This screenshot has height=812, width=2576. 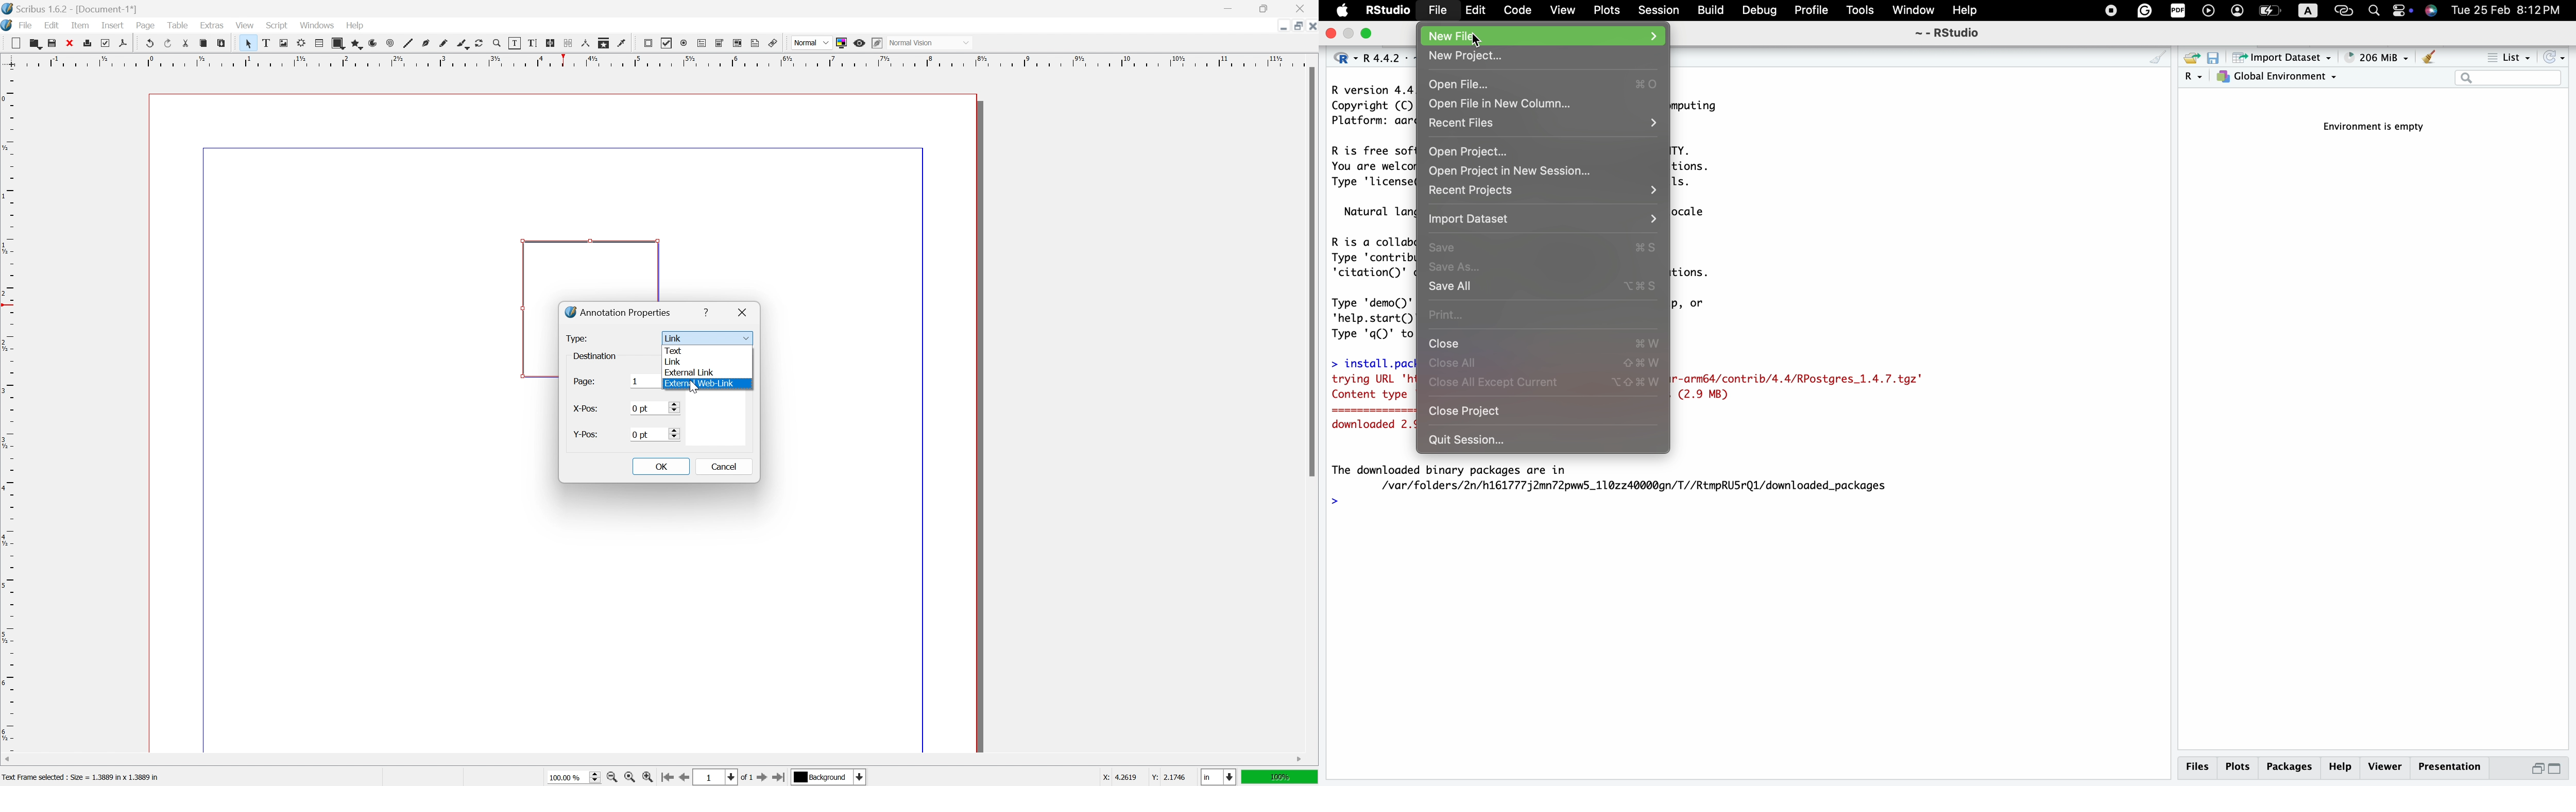 I want to click on downloaded 2.9 MB, so click(x=1371, y=426).